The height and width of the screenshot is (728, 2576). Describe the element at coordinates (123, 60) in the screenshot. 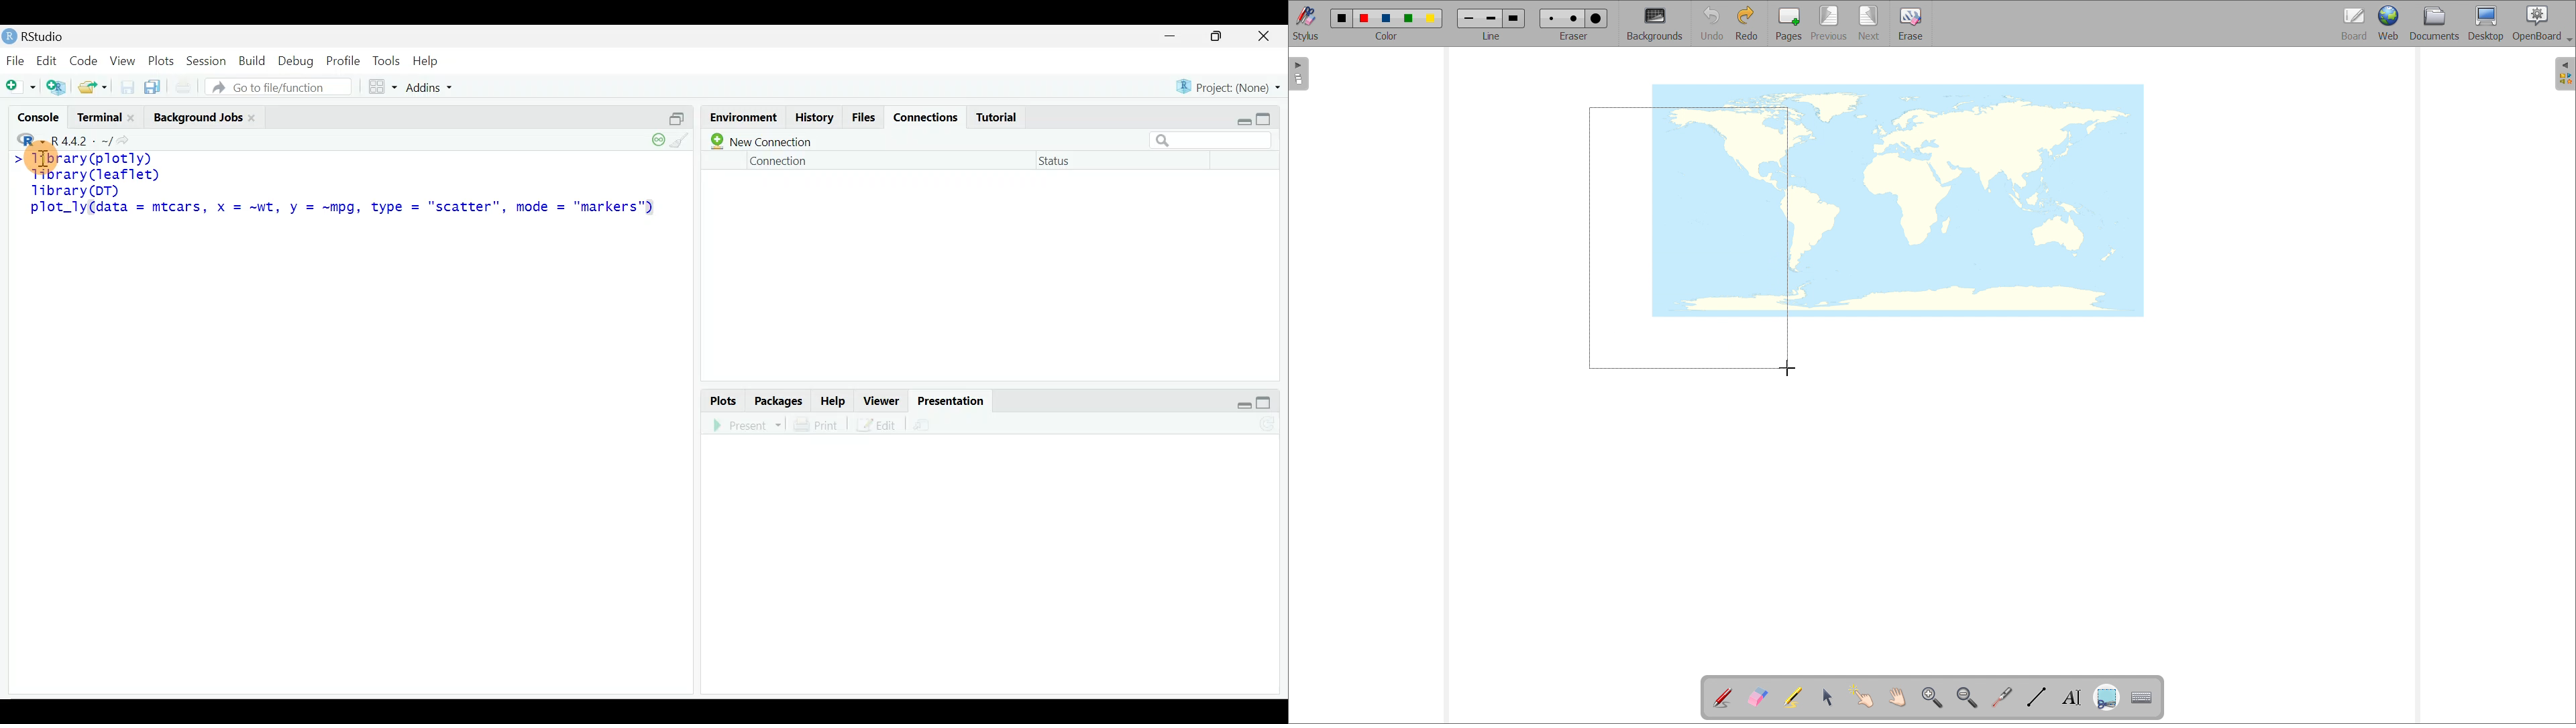

I see `View` at that location.